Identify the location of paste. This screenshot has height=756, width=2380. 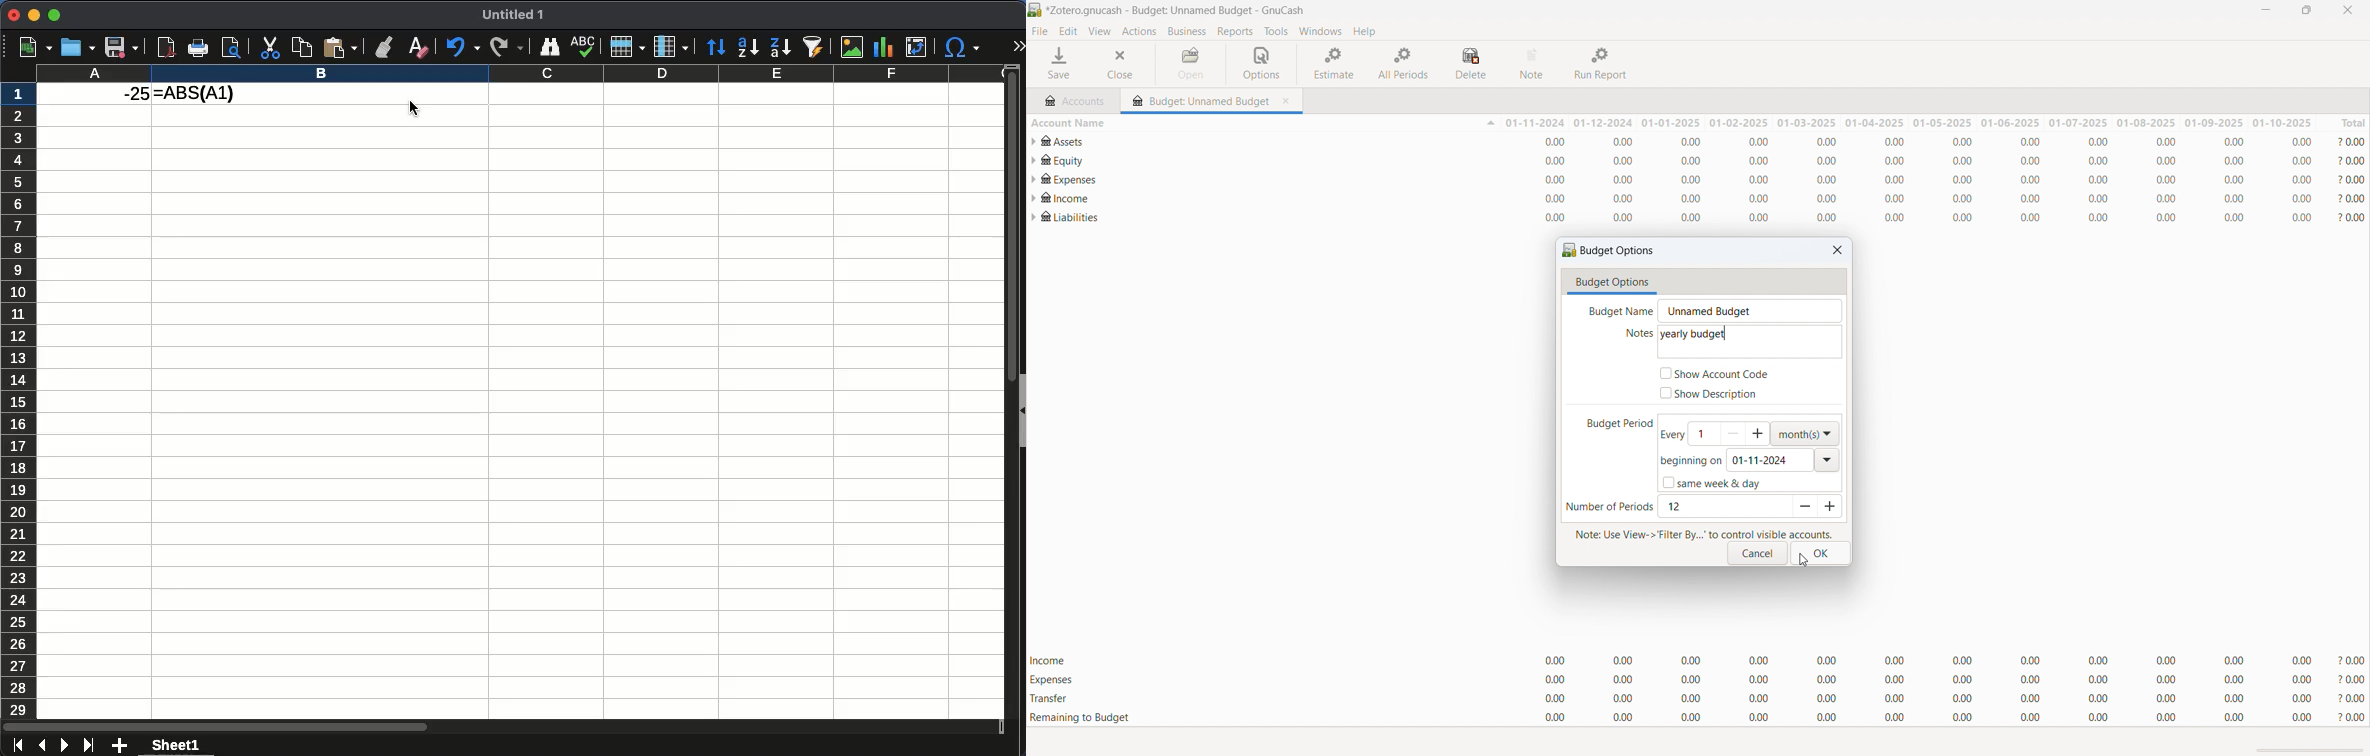
(339, 46).